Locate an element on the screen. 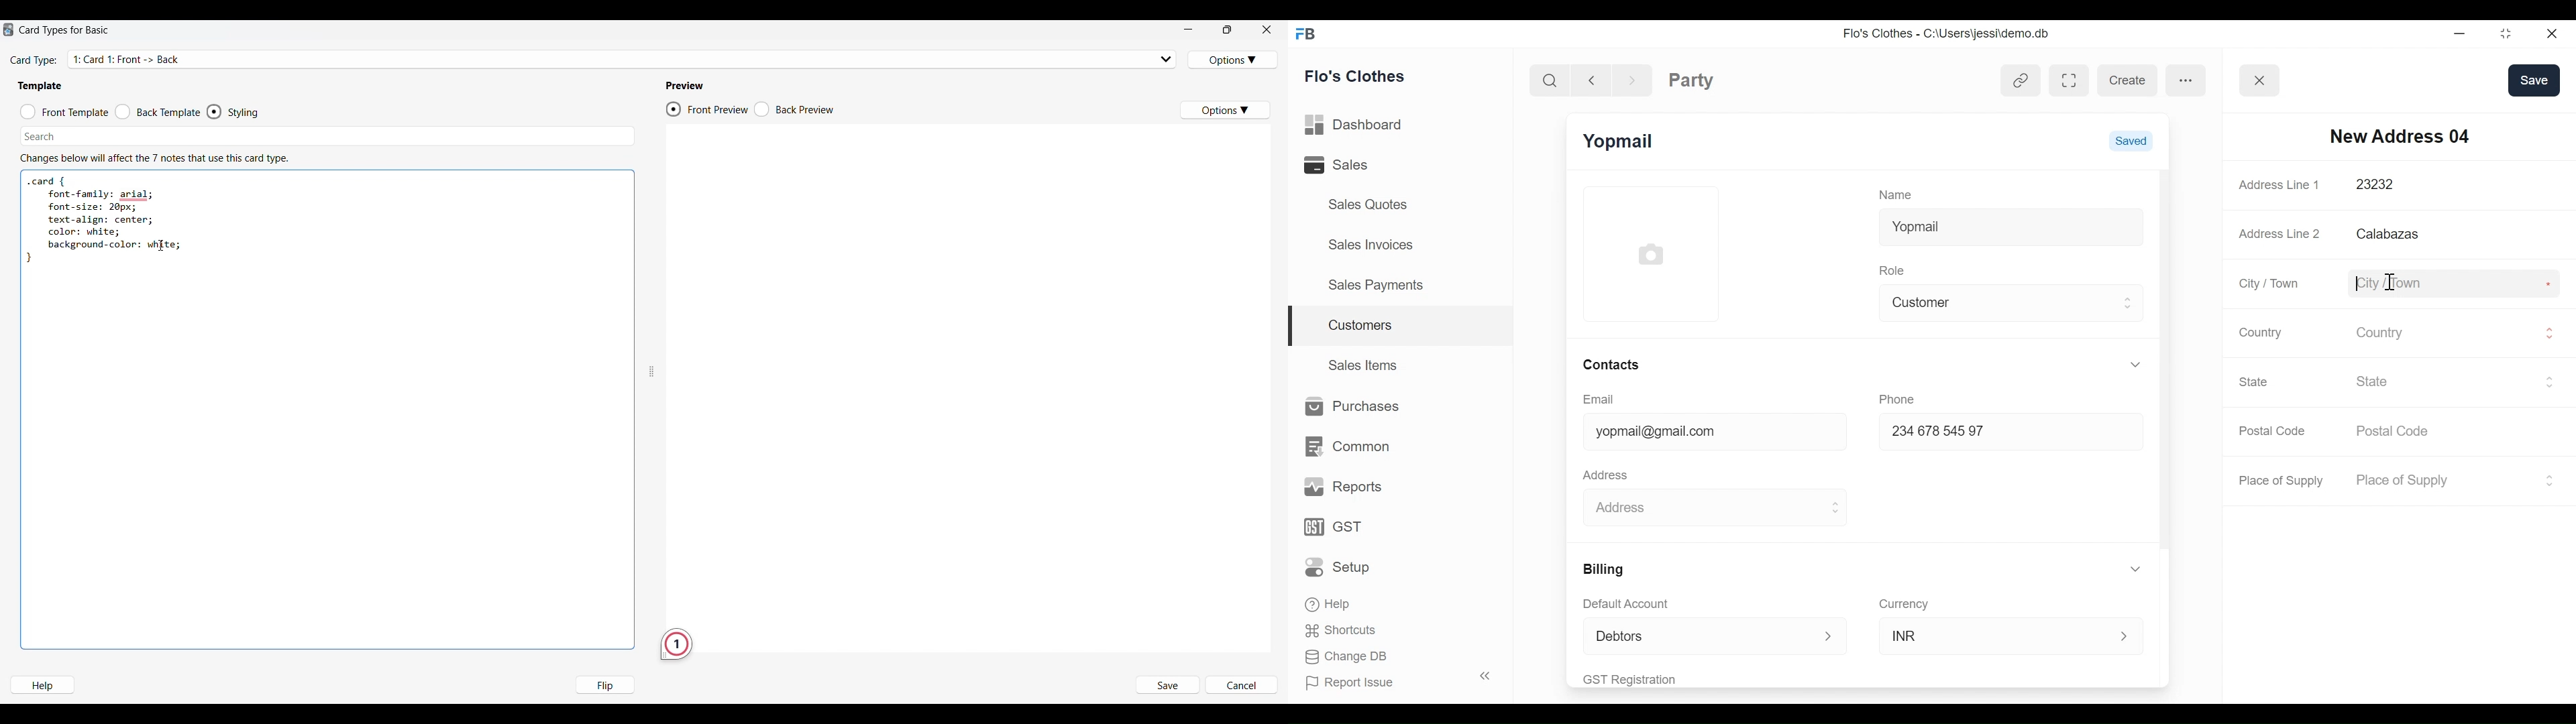  Software logo is located at coordinates (8, 29).